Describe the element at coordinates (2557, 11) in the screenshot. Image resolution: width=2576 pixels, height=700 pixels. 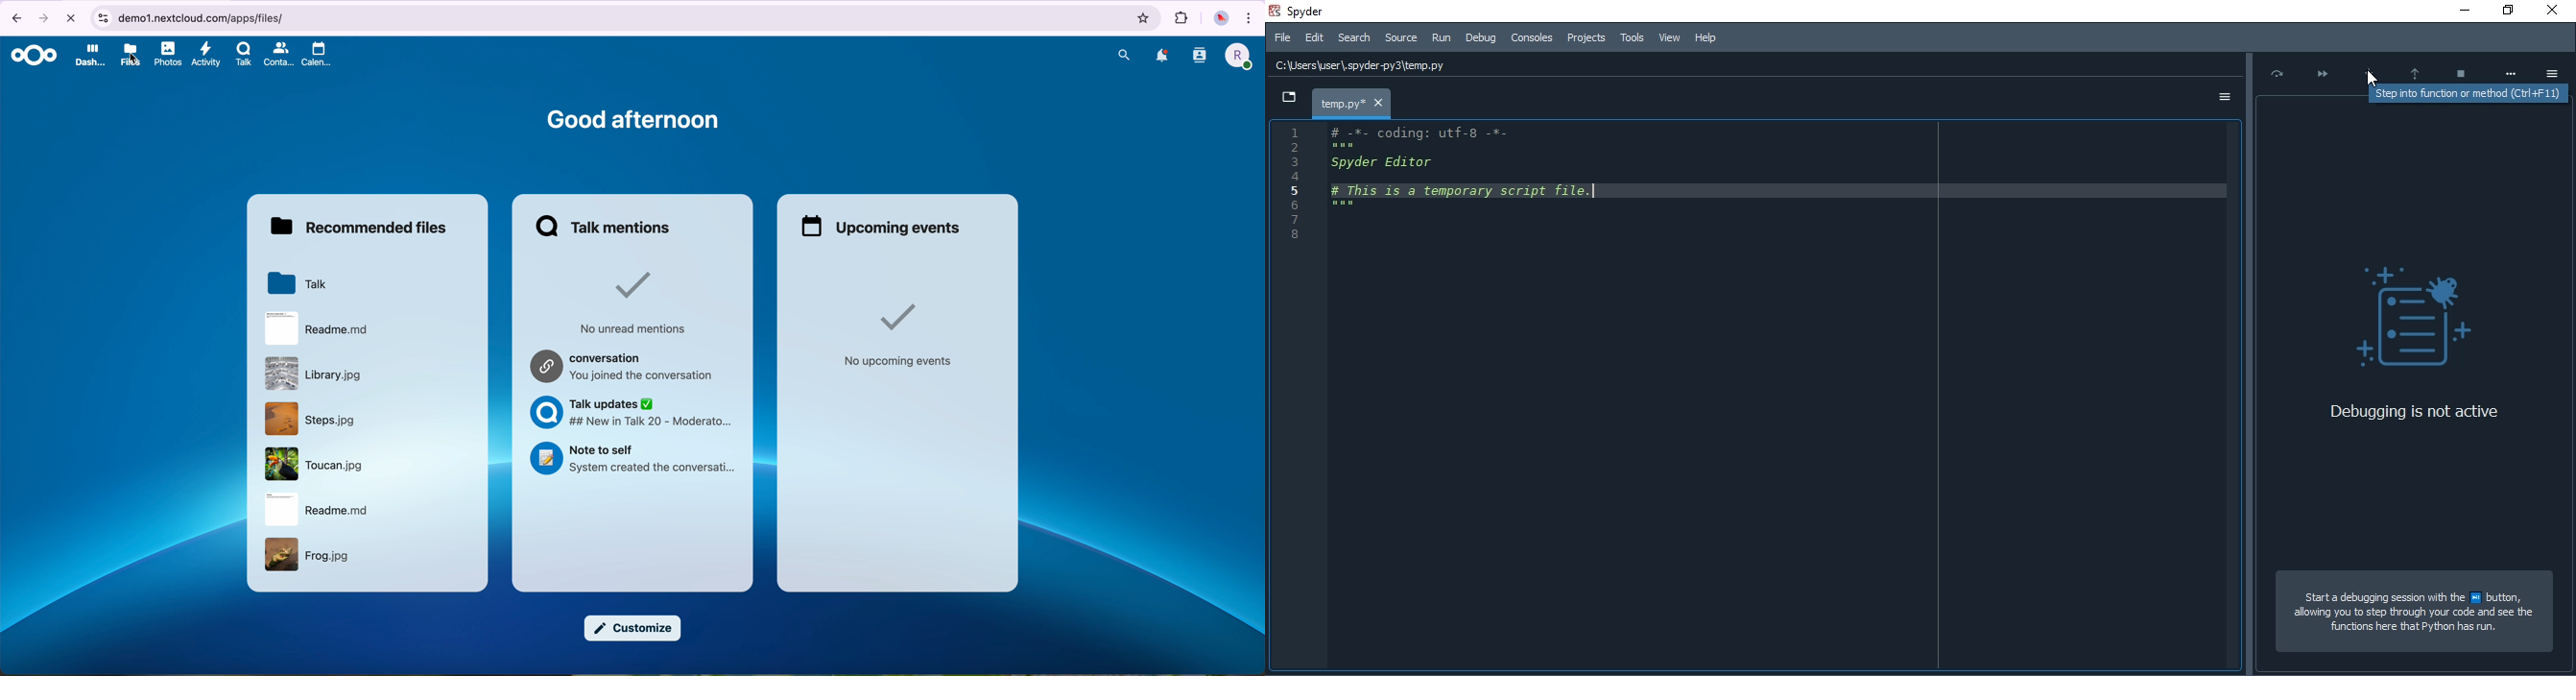
I see `close` at that location.